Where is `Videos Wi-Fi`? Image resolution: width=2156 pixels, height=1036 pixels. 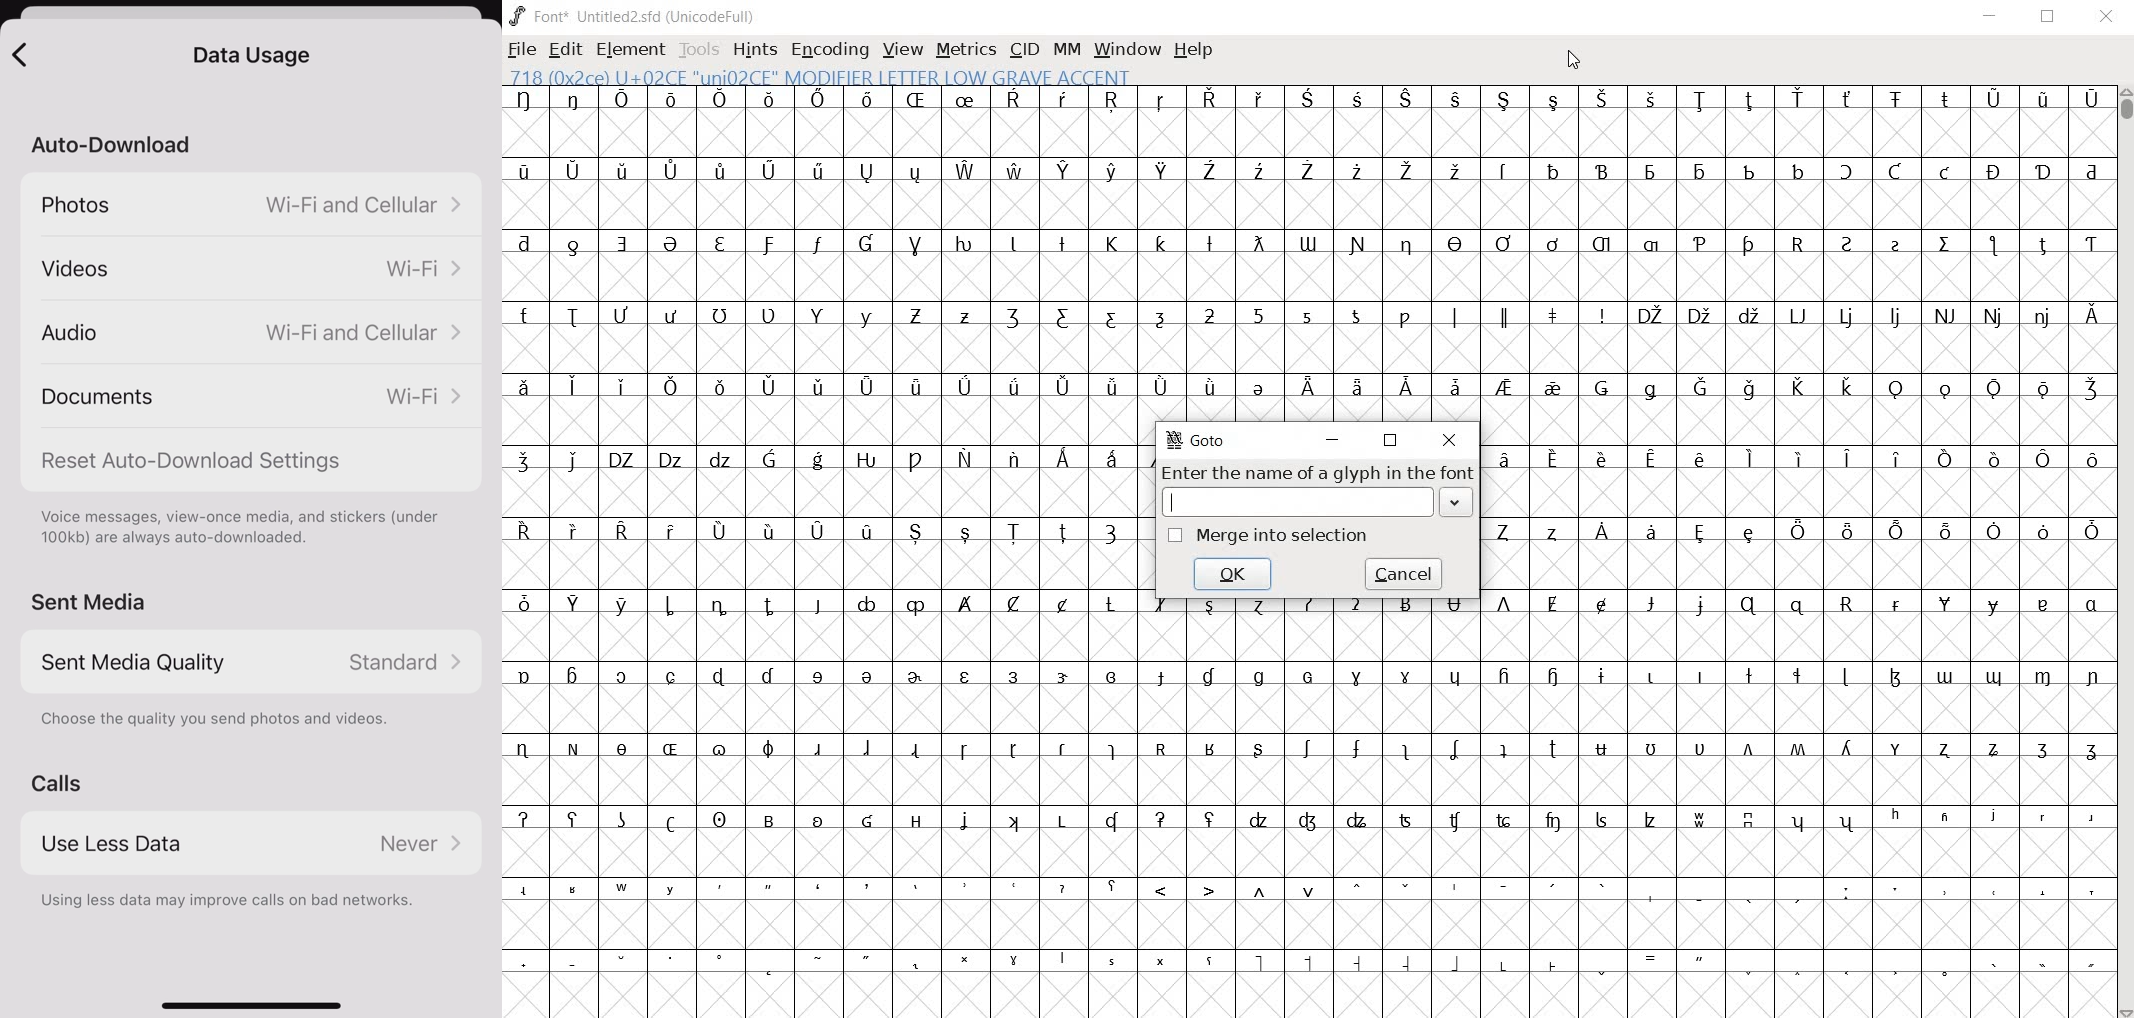 Videos Wi-Fi is located at coordinates (253, 272).